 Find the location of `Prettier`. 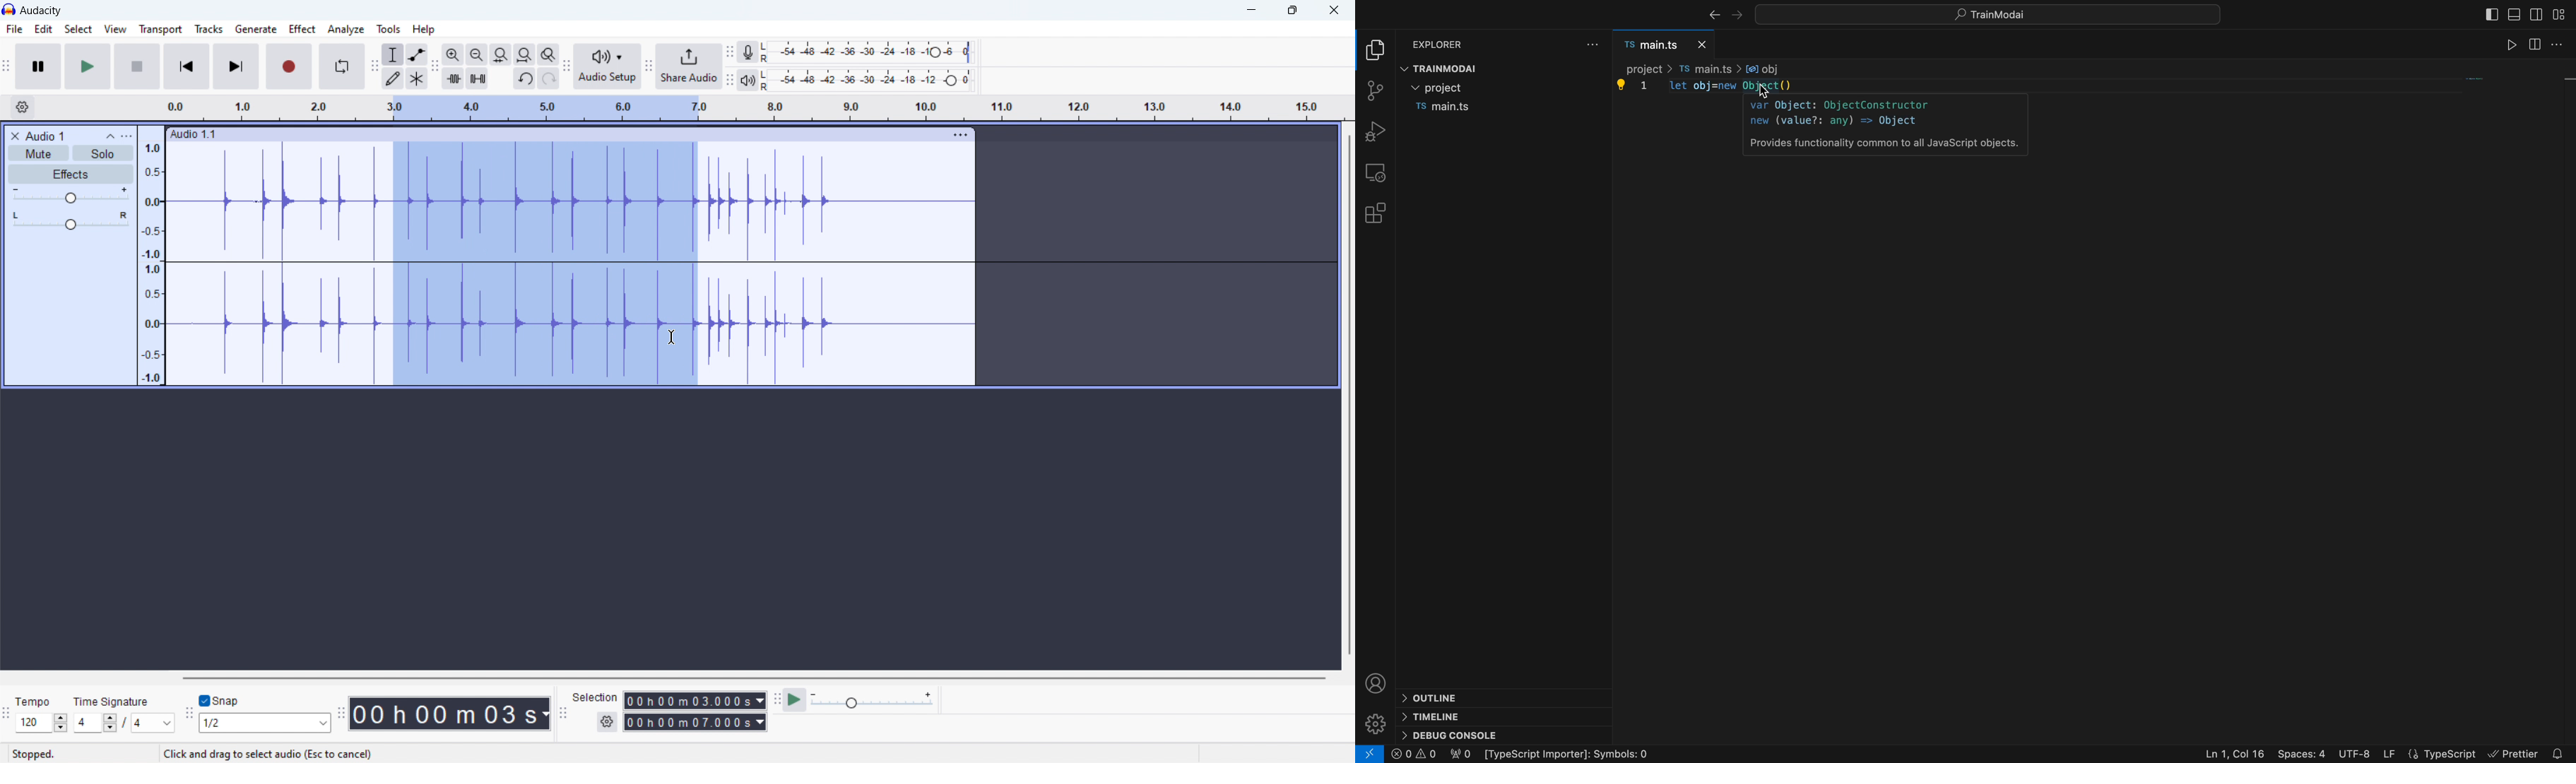

Prettier is located at coordinates (2514, 752).